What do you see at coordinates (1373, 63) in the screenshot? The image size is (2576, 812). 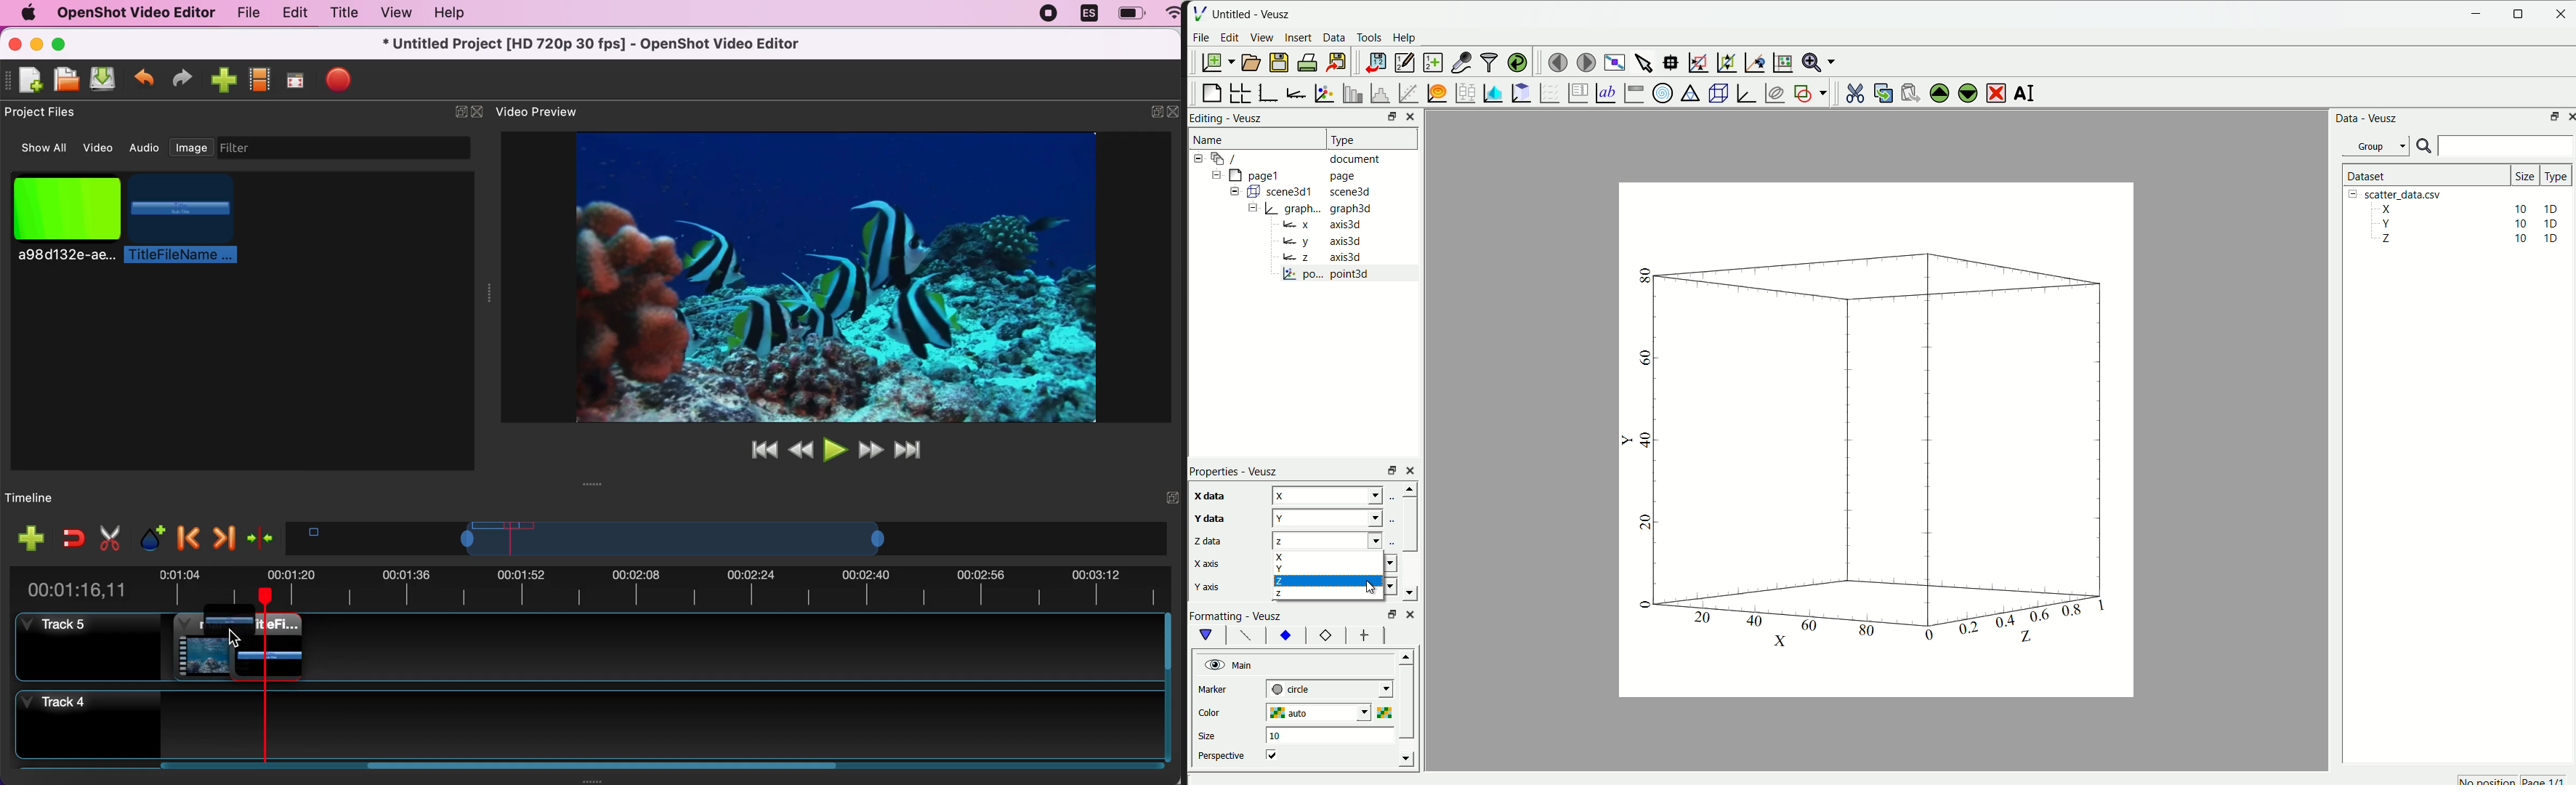 I see `import data` at bounding box center [1373, 63].